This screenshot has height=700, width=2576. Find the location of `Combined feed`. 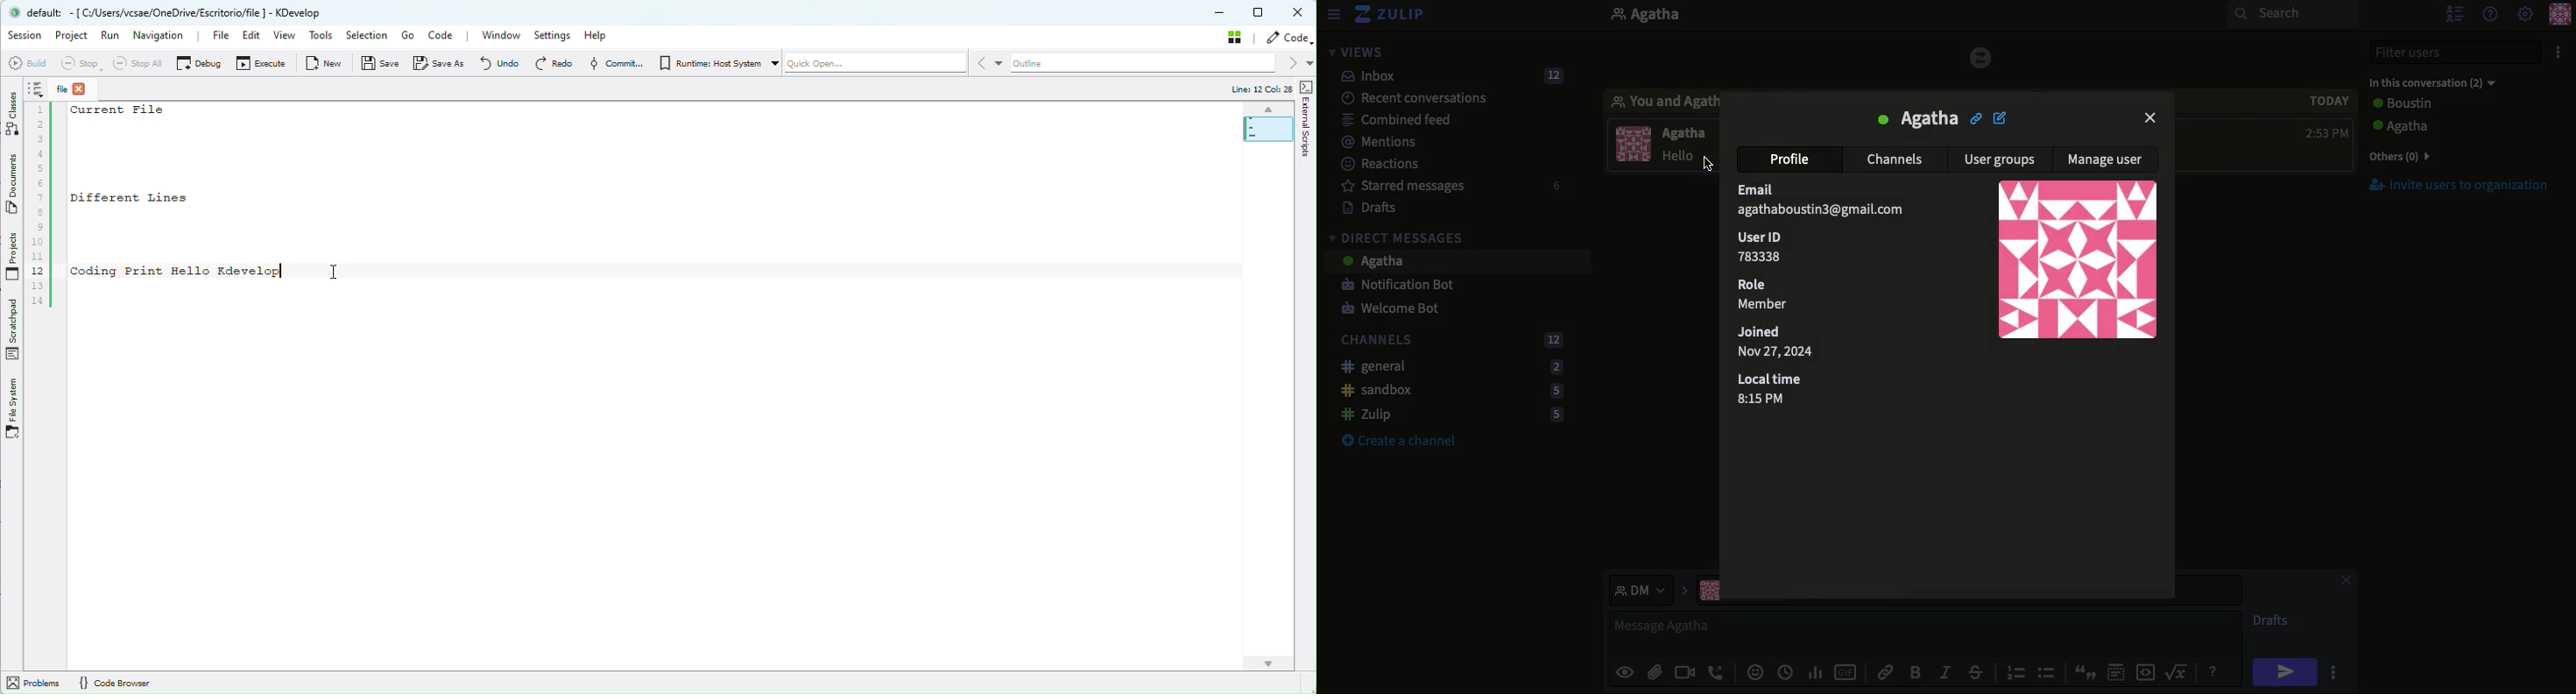

Combined feed is located at coordinates (1398, 118).